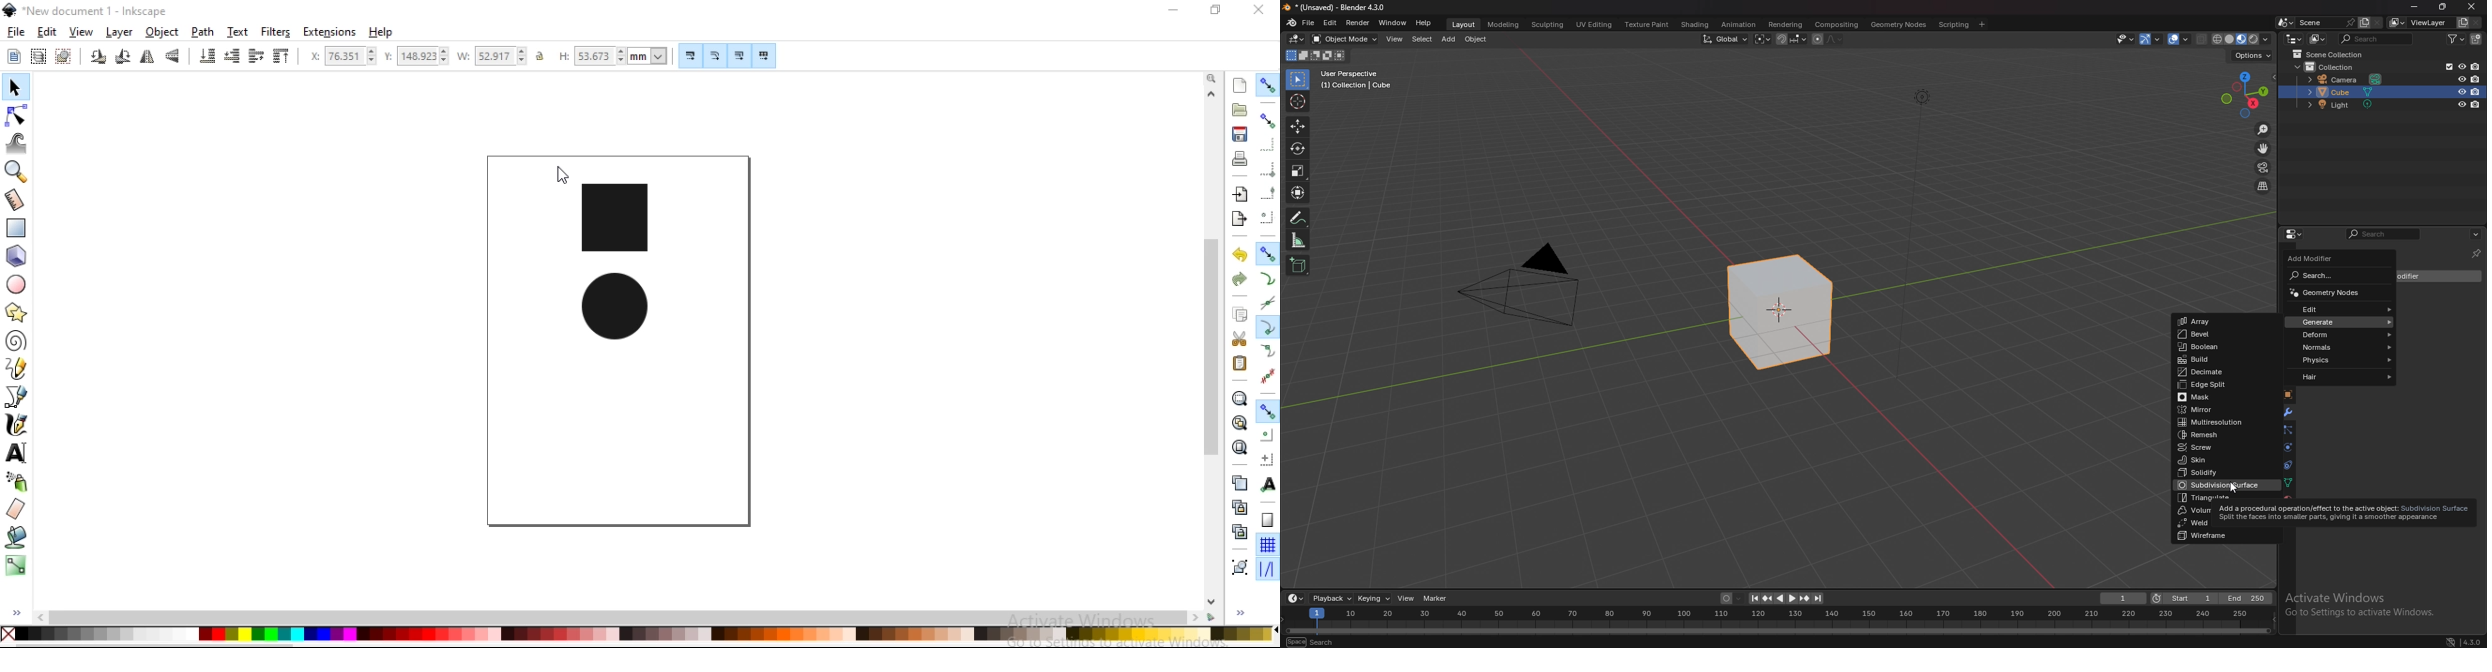 The image size is (2492, 672). What do you see at coordinates (2338, 274) in the screenshot?
I see `search` at bounding box center [2338, 274].